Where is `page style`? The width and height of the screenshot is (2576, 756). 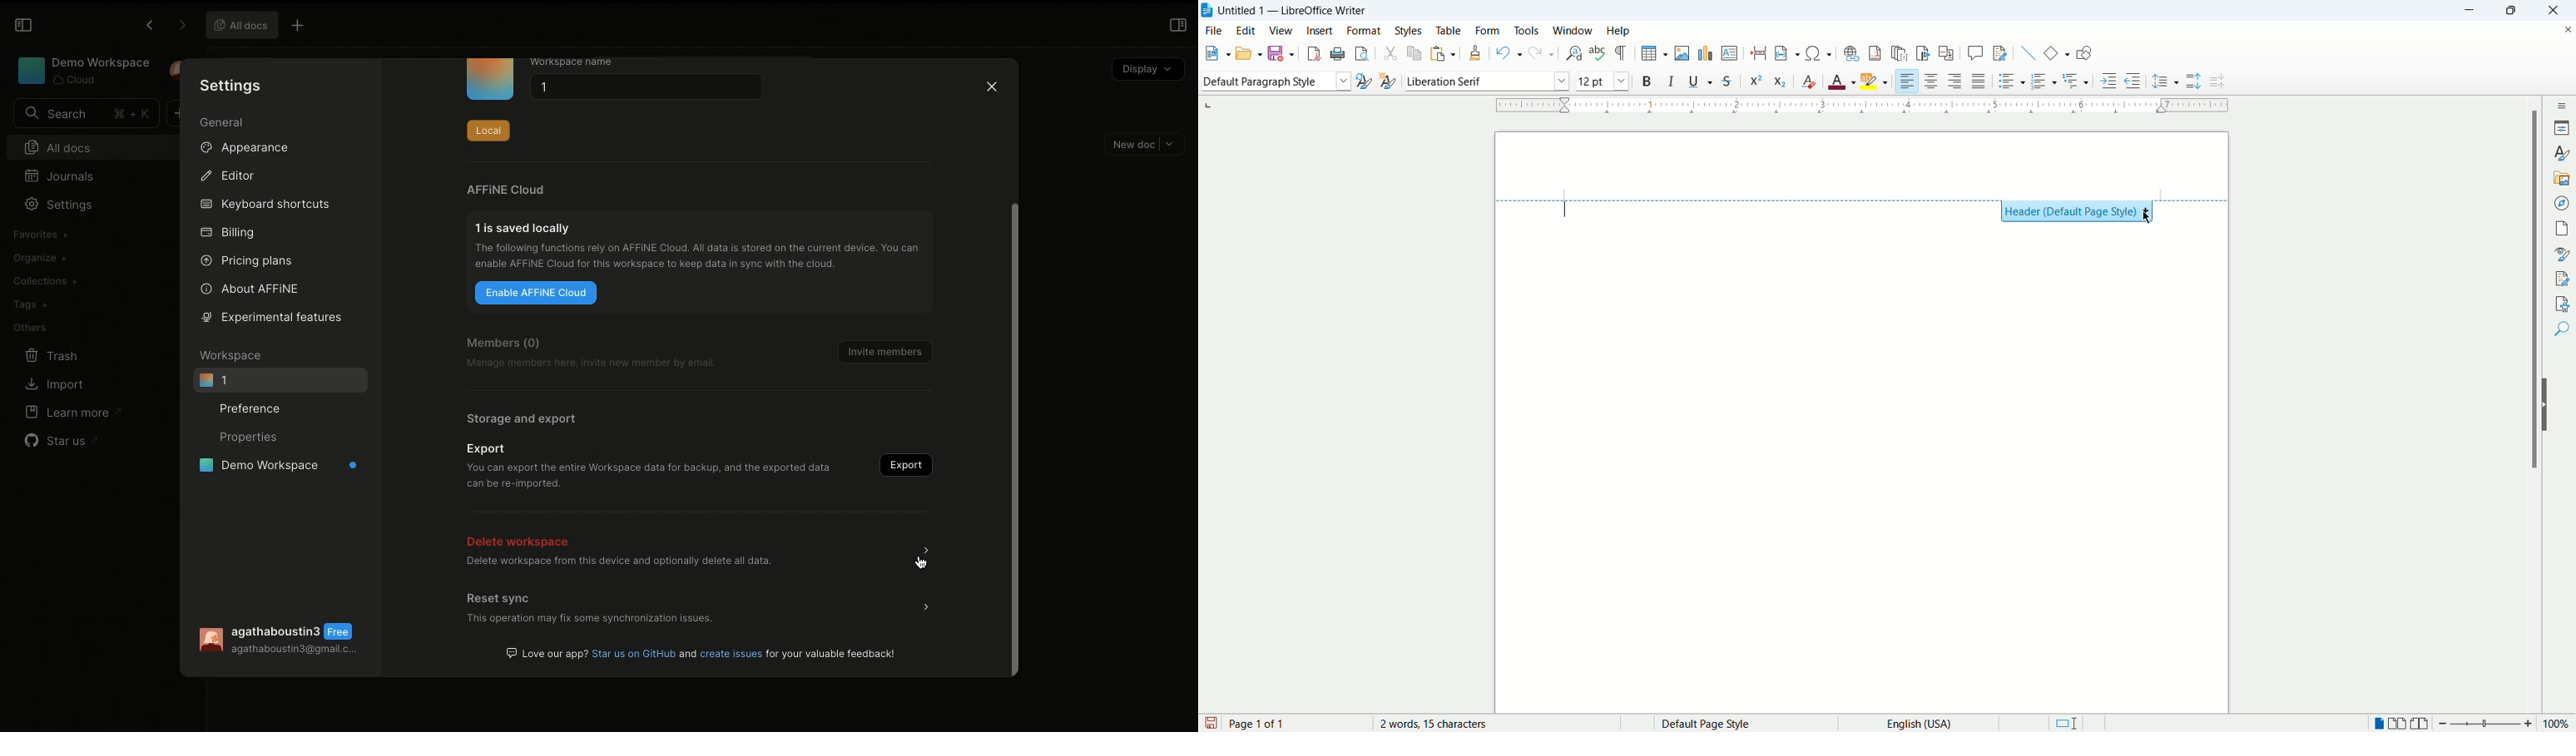
page style is located at coordinates (1738, 722).